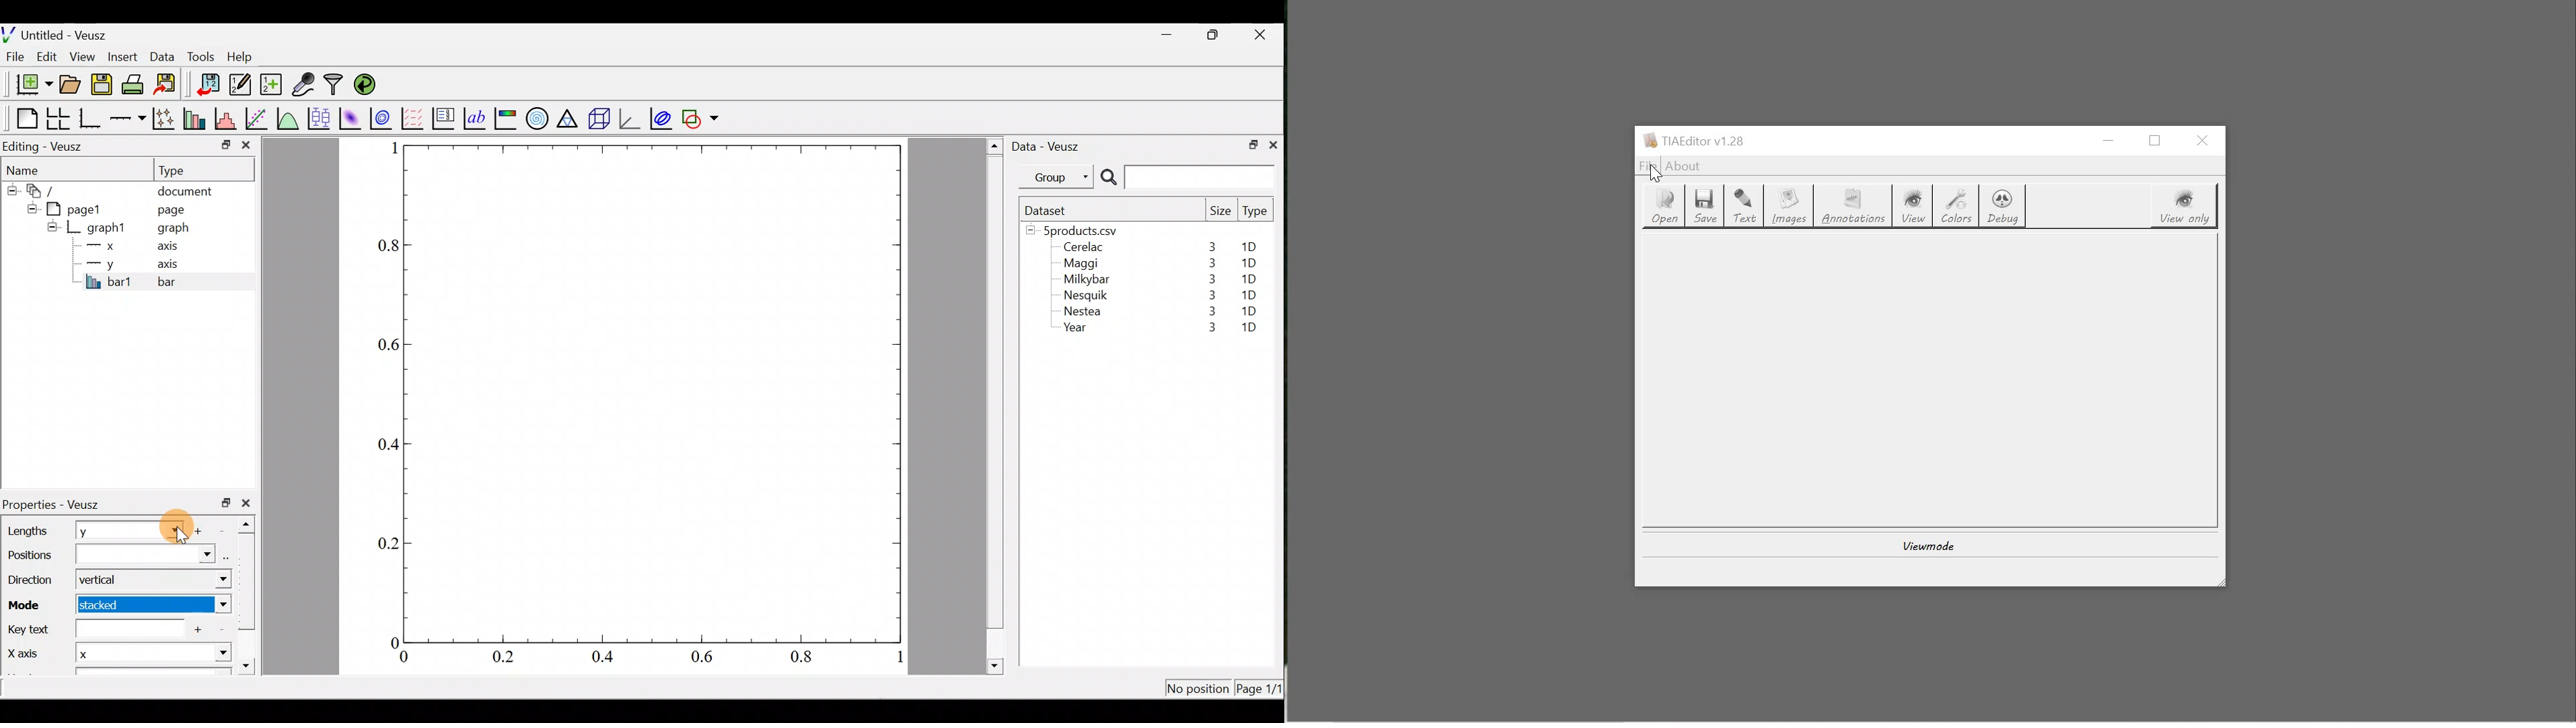 This screenshot has height=728, width=2576. What do you see at coordinates (109, 557) in the screenshot?
I see `Positions` at bounding box center [109, 557].